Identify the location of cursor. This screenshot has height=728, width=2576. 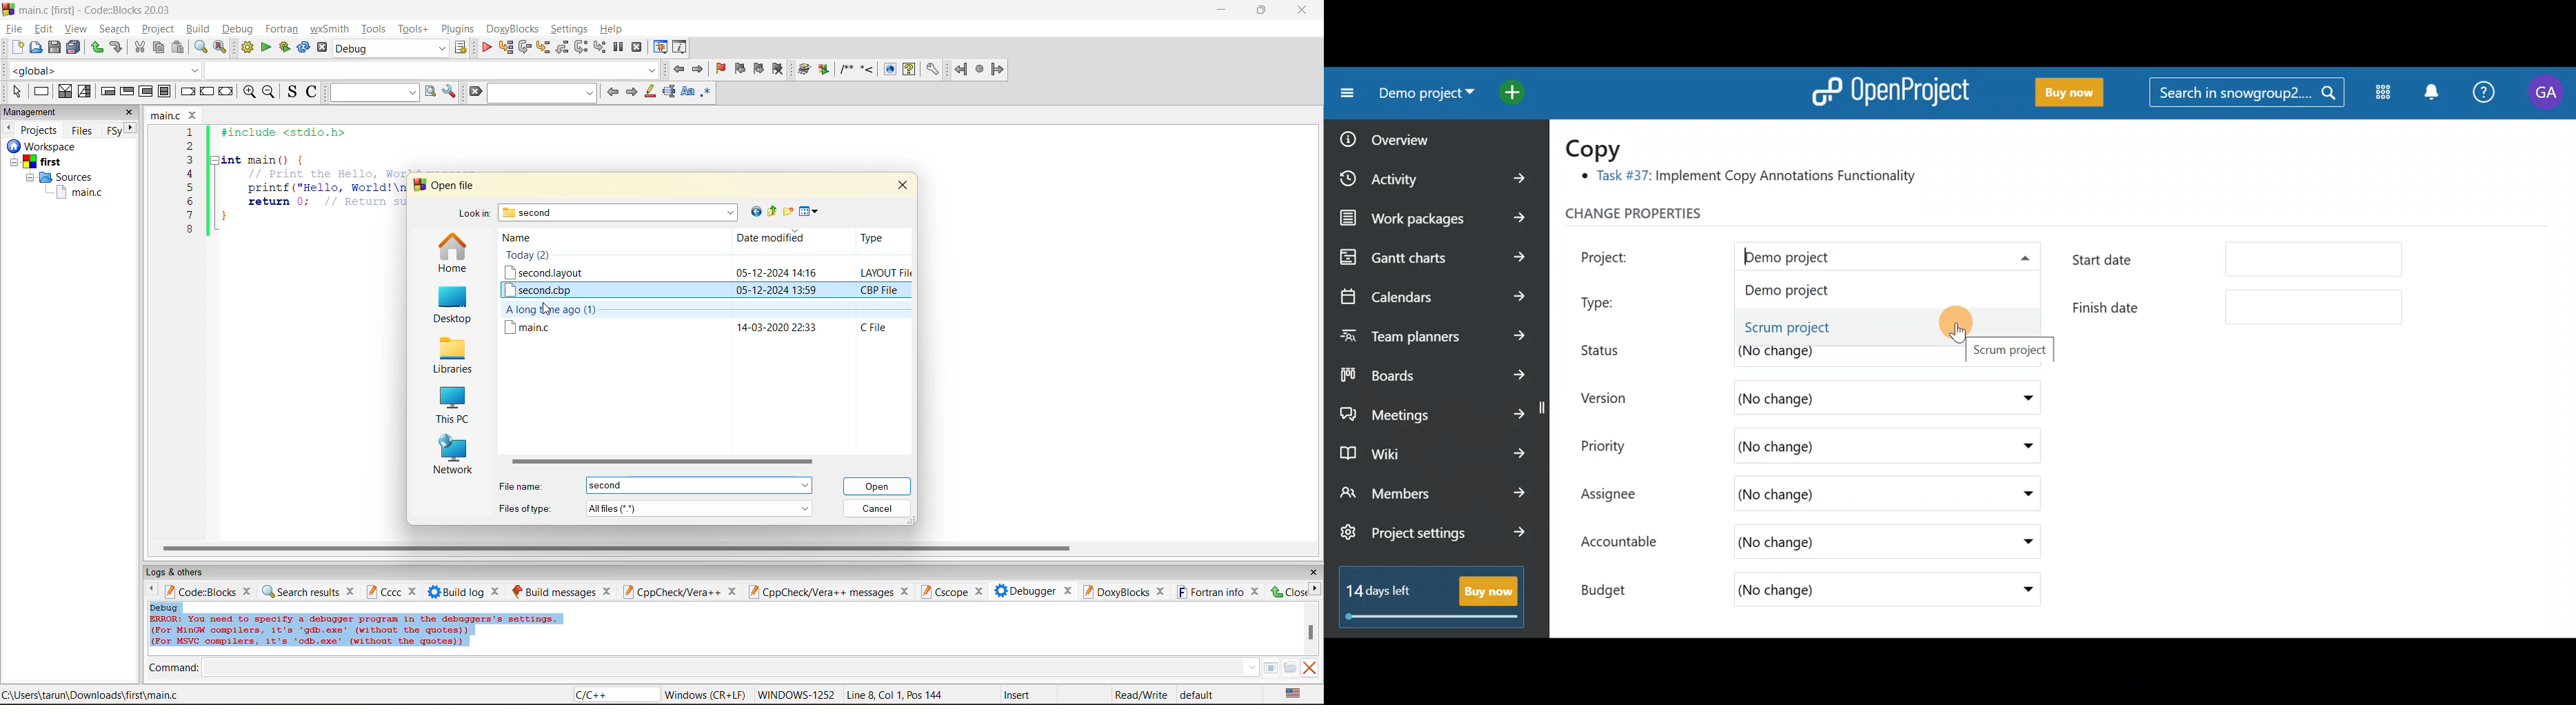
(875, 490).